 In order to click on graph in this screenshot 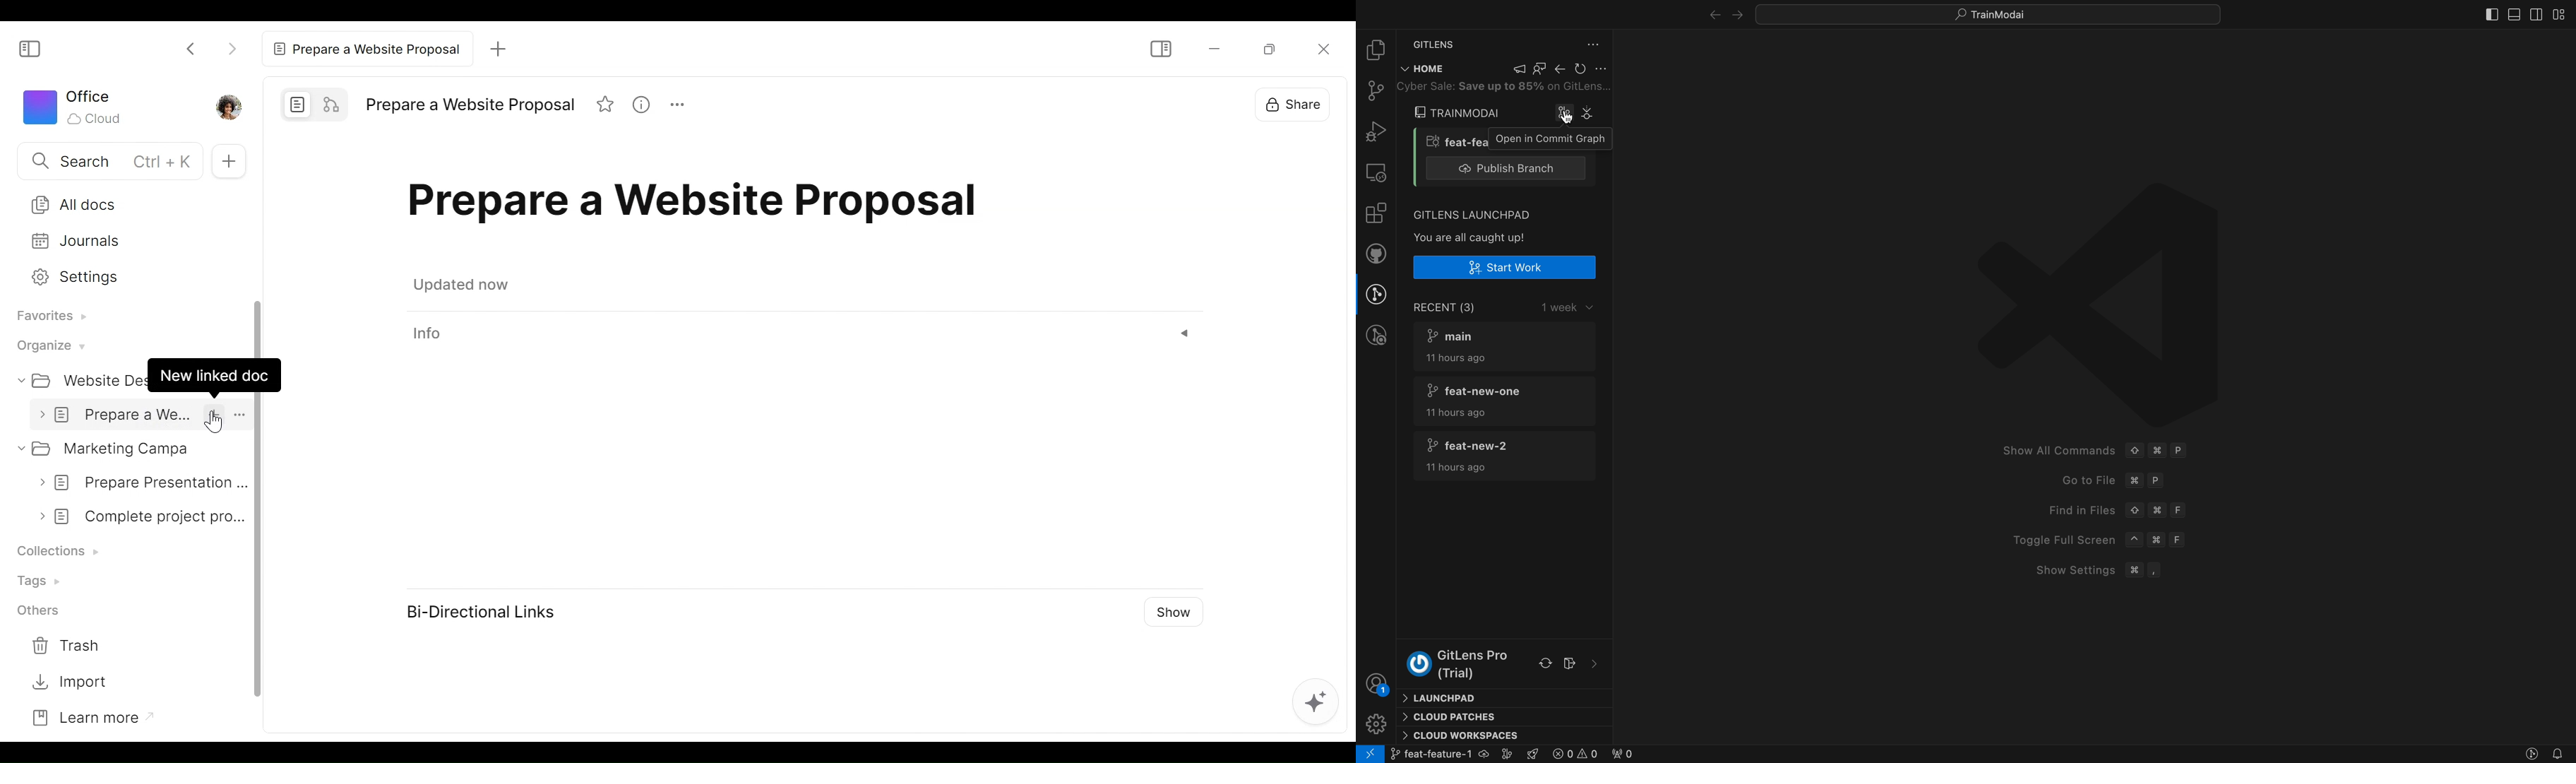, I will do `click(1592, 112)`.